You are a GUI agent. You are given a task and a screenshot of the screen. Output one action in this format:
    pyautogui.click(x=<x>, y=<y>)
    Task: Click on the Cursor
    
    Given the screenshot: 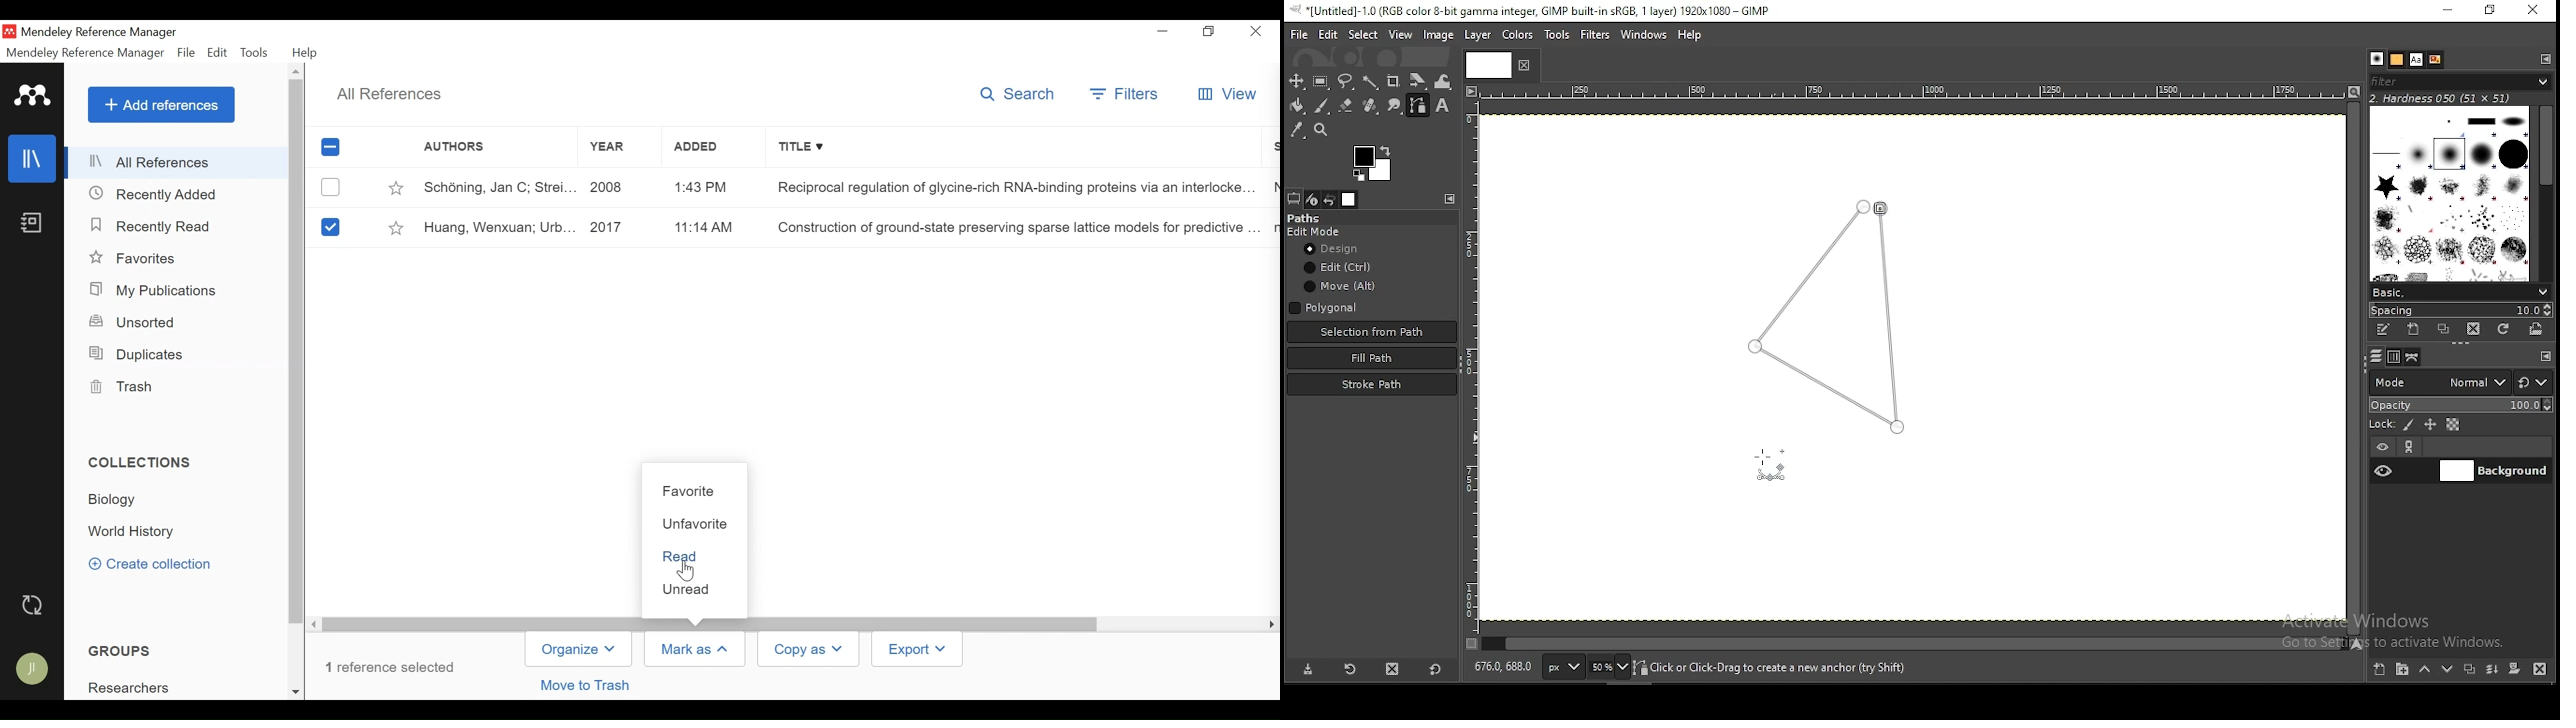 What is the action you would take?
    pyautogui.click(x=687, y=571)
    